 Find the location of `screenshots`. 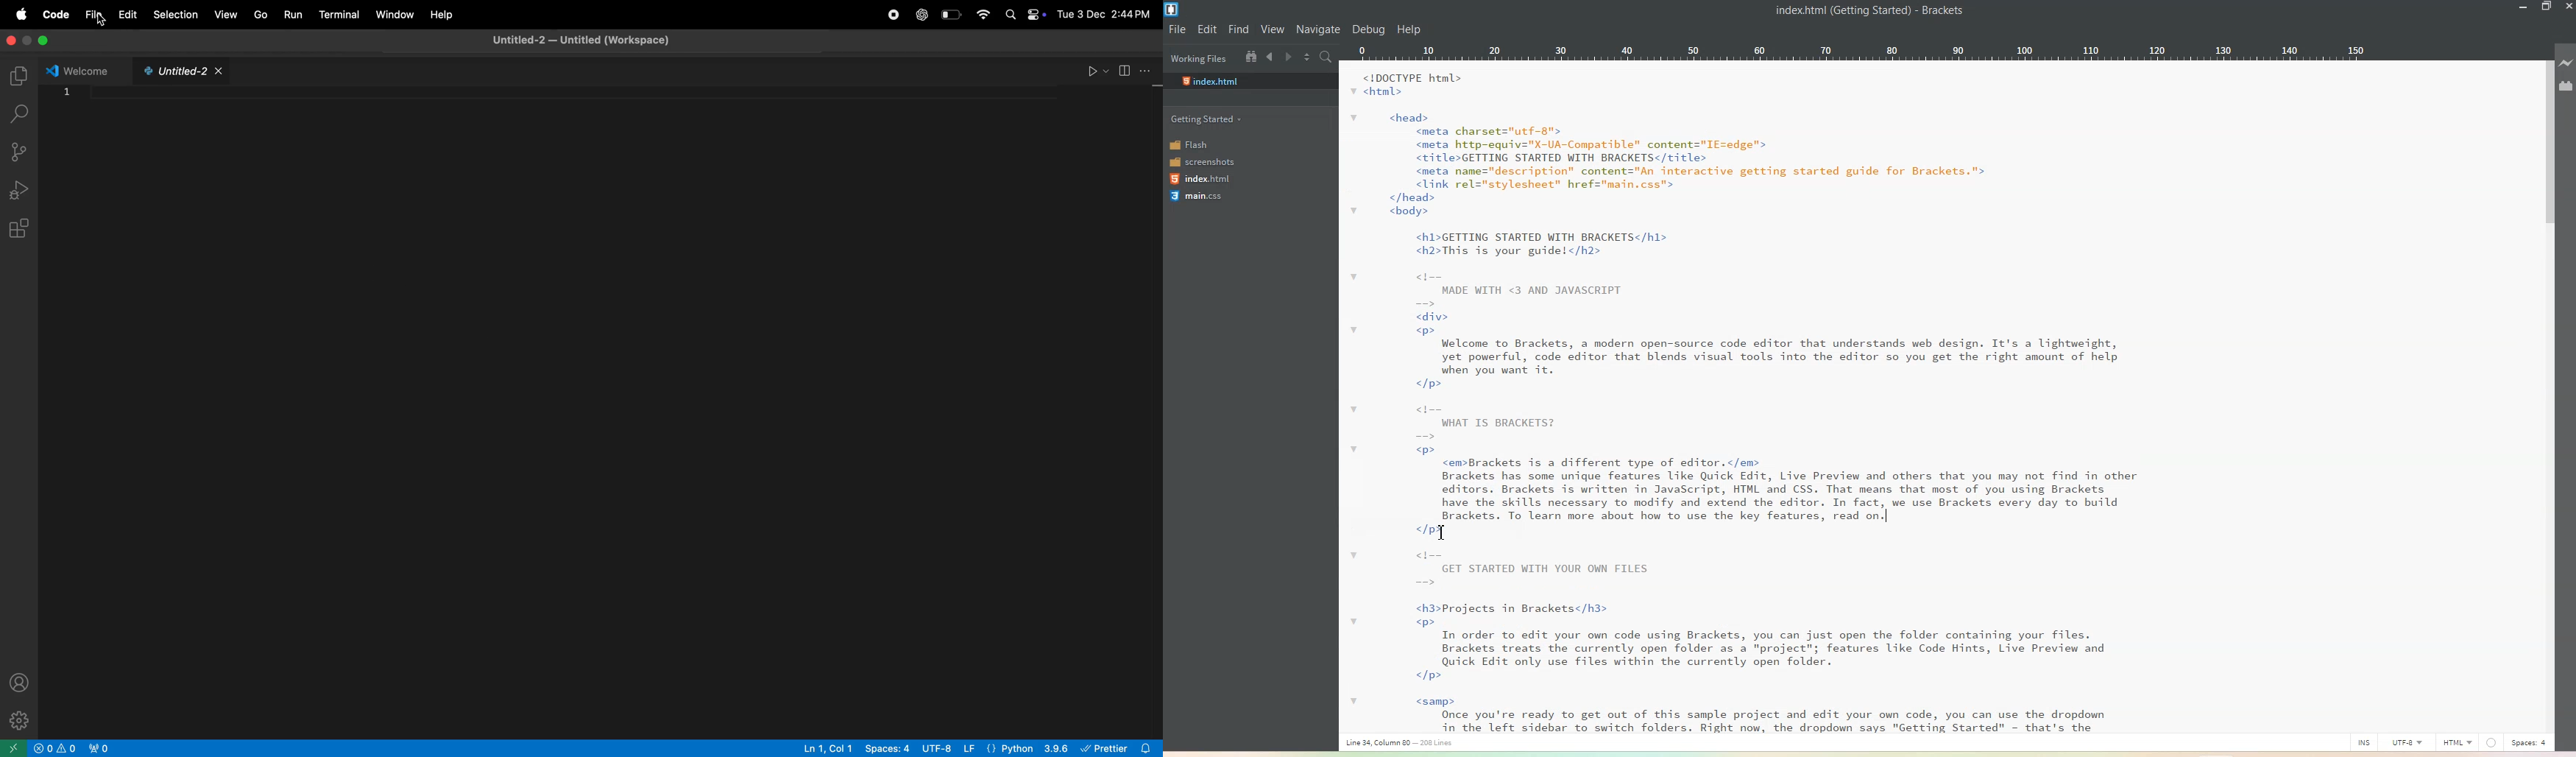

screenshots is located at coordinates (1202, 162).